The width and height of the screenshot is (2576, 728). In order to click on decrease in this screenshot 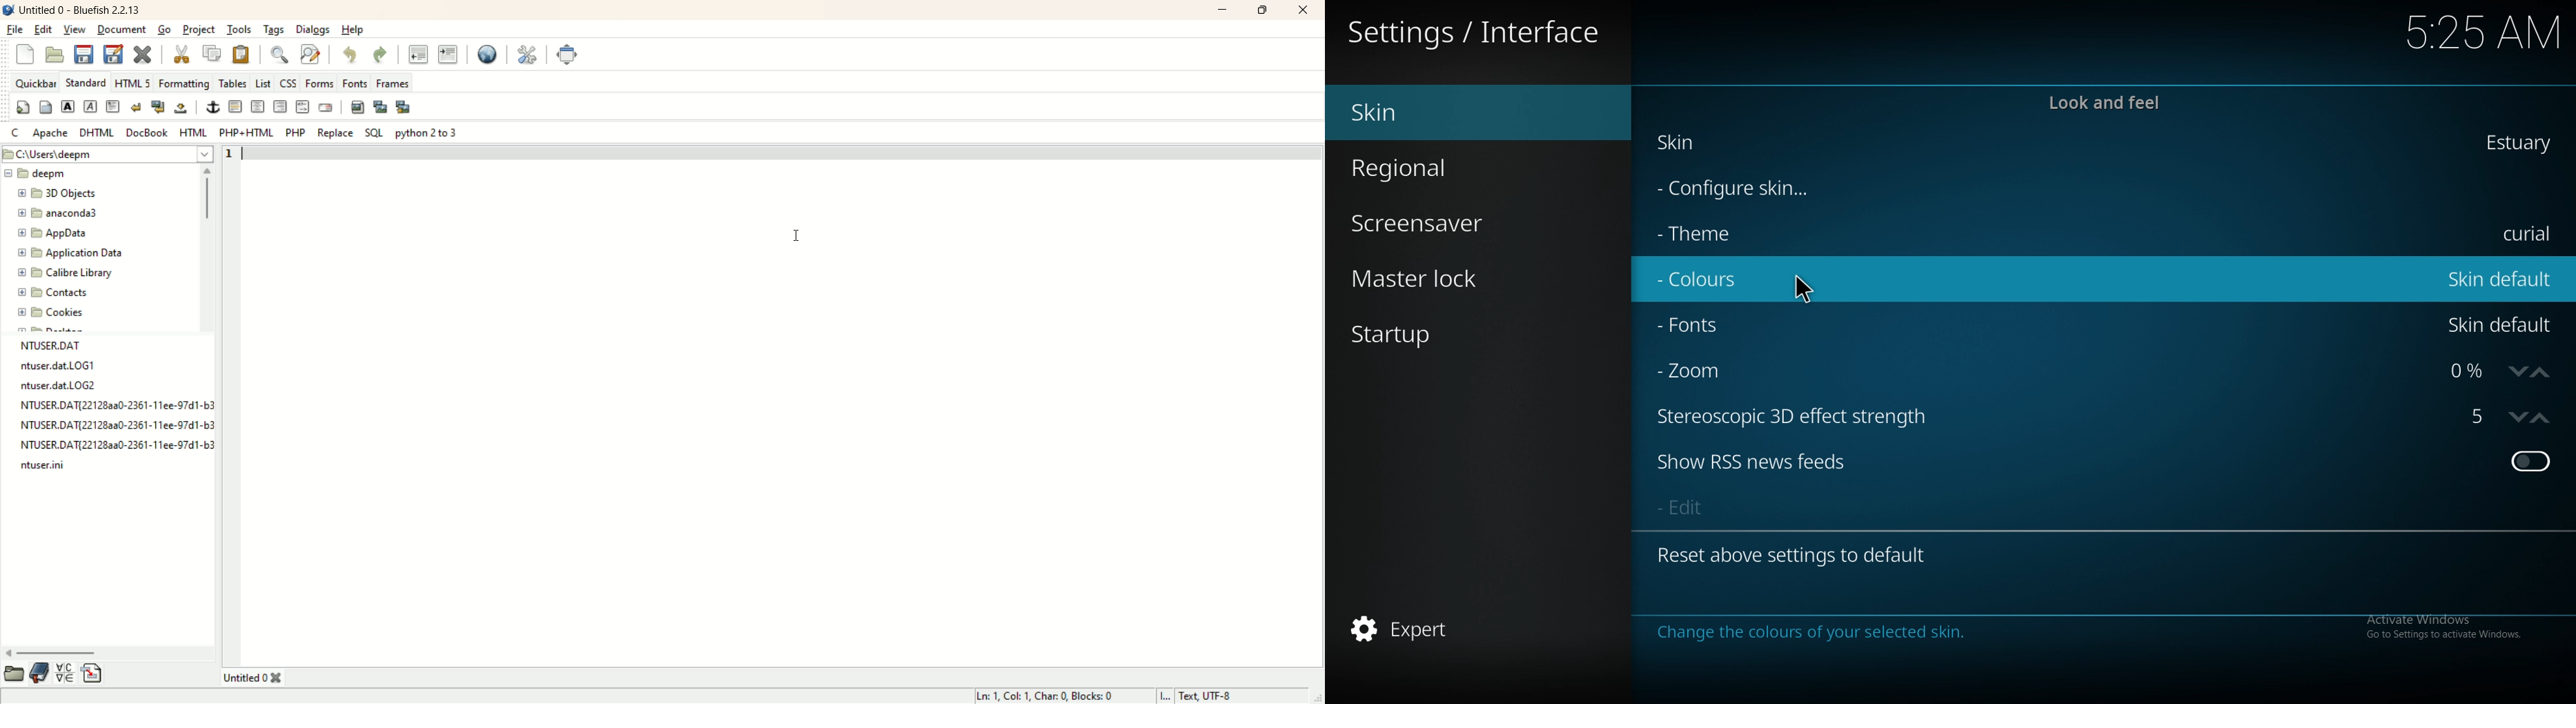, I will do `click(2516, 418)`.